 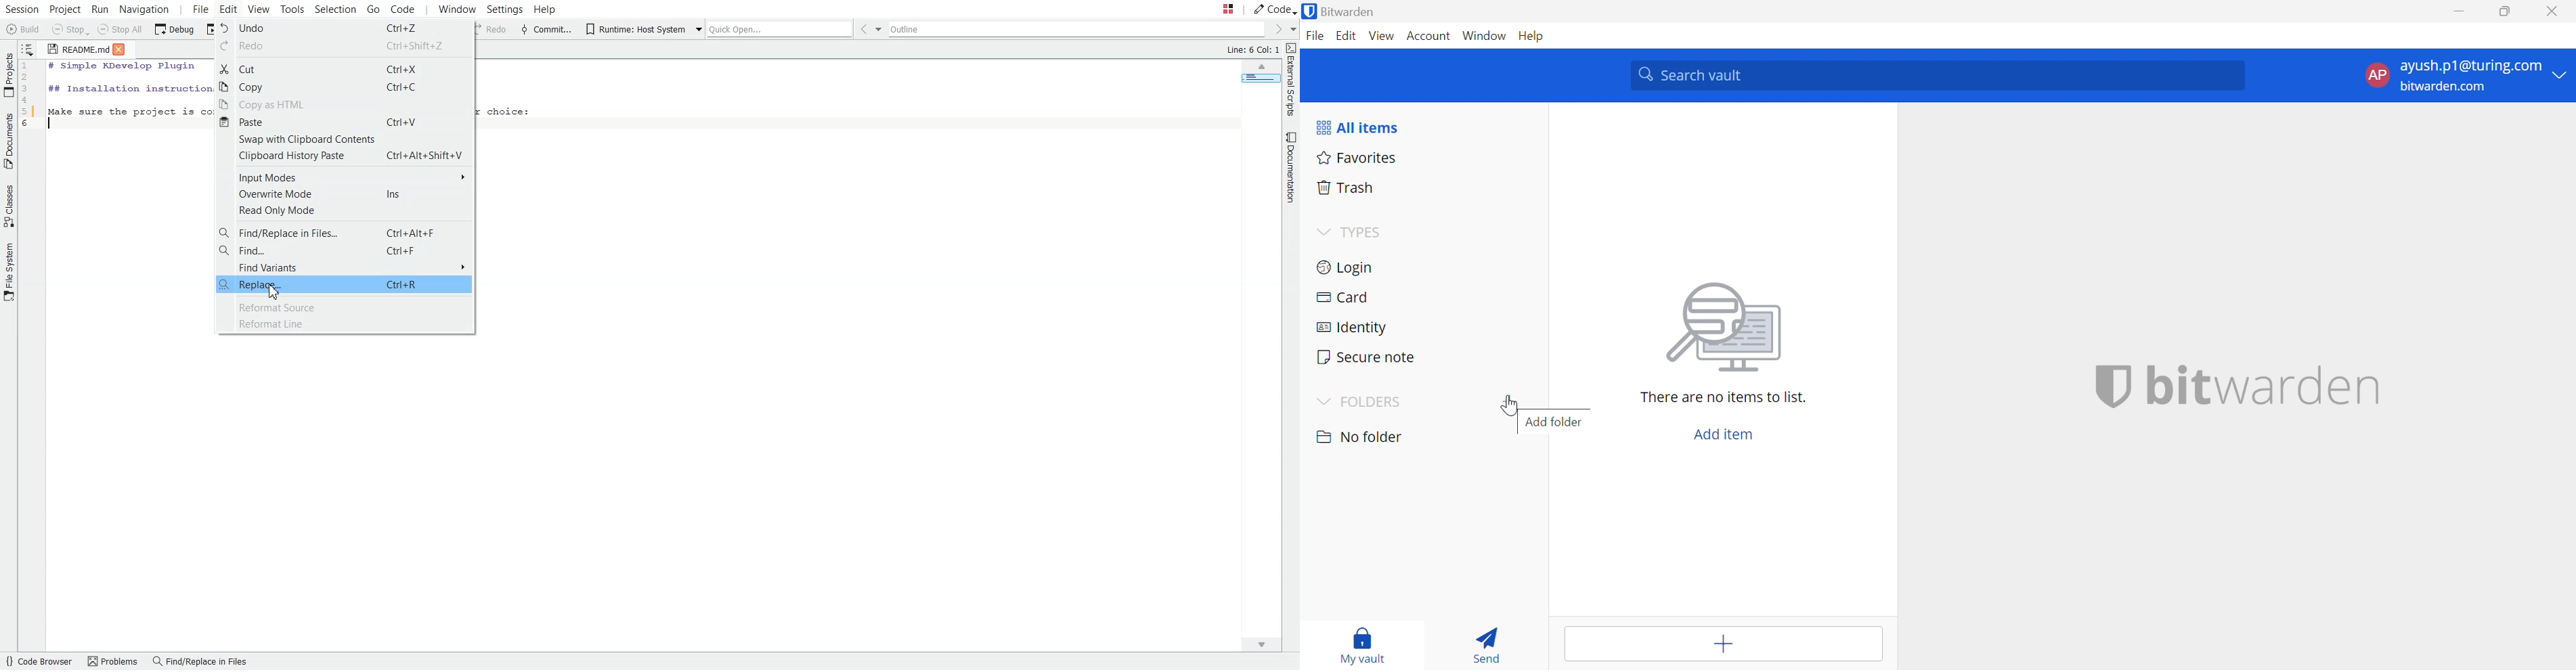 What do you see at coordinates (1382, 36) in the screenshot?
I see `View` at bounding box center [1382, 36].